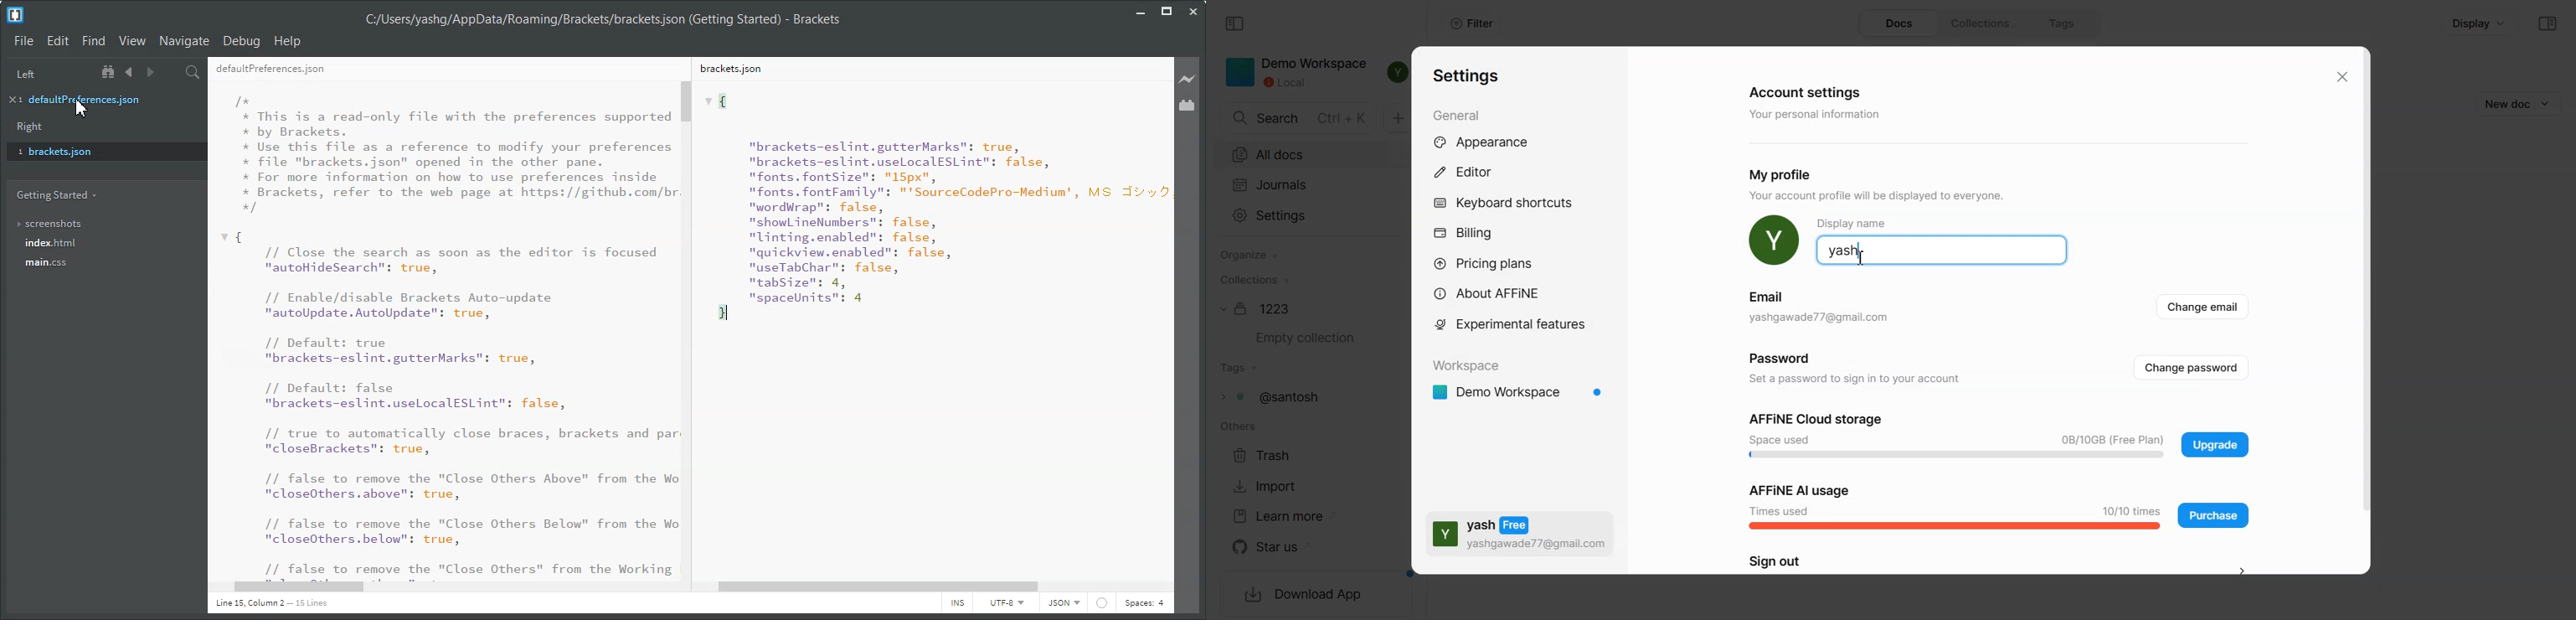  I want to click on Find in Files, so click(193, 70).